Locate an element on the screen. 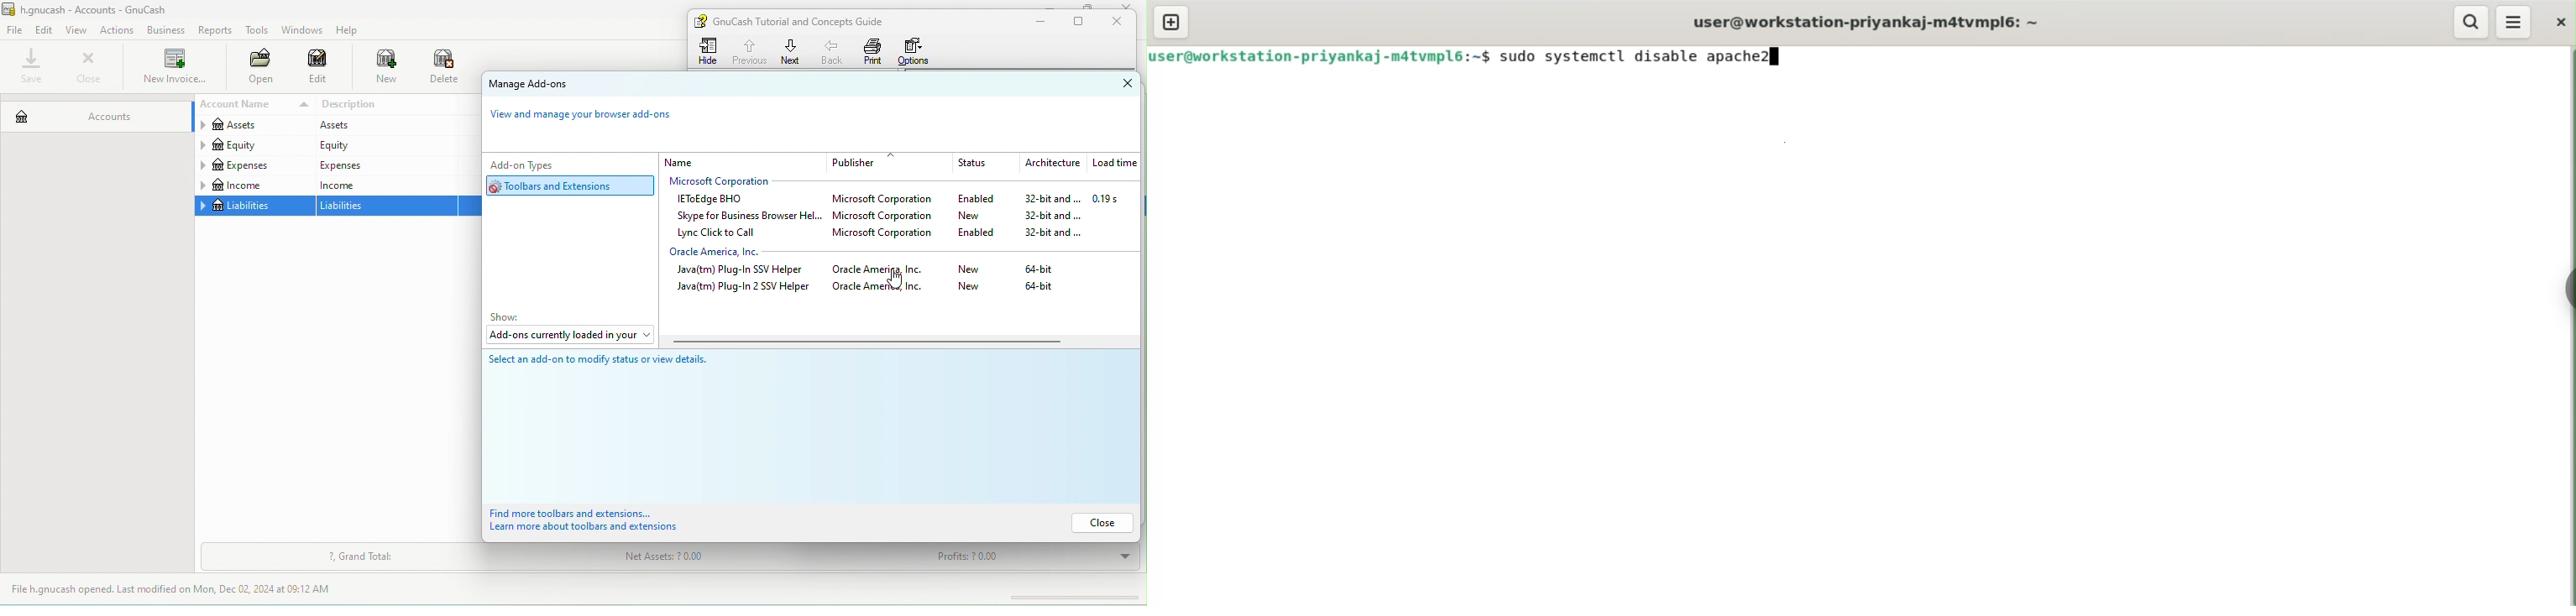 This screenshot has width=2576, height=616. previous is located at coordinates (748, 50).